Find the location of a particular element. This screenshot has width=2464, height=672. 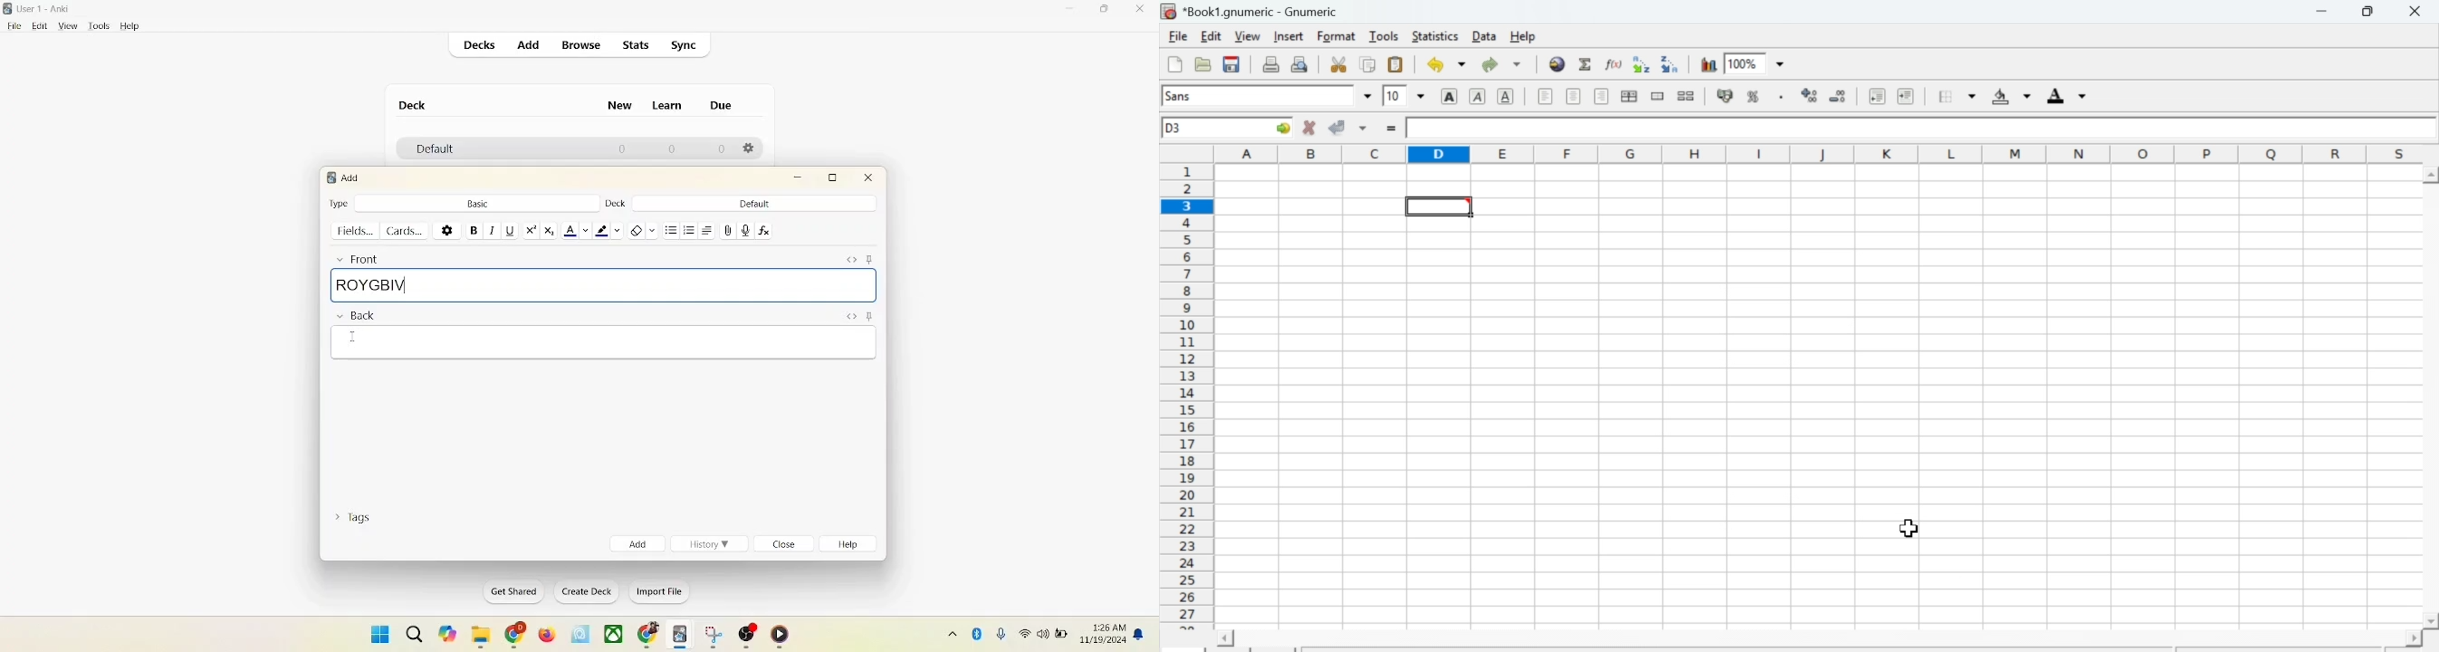

Increase indent is located at coordinates (1910, 96).